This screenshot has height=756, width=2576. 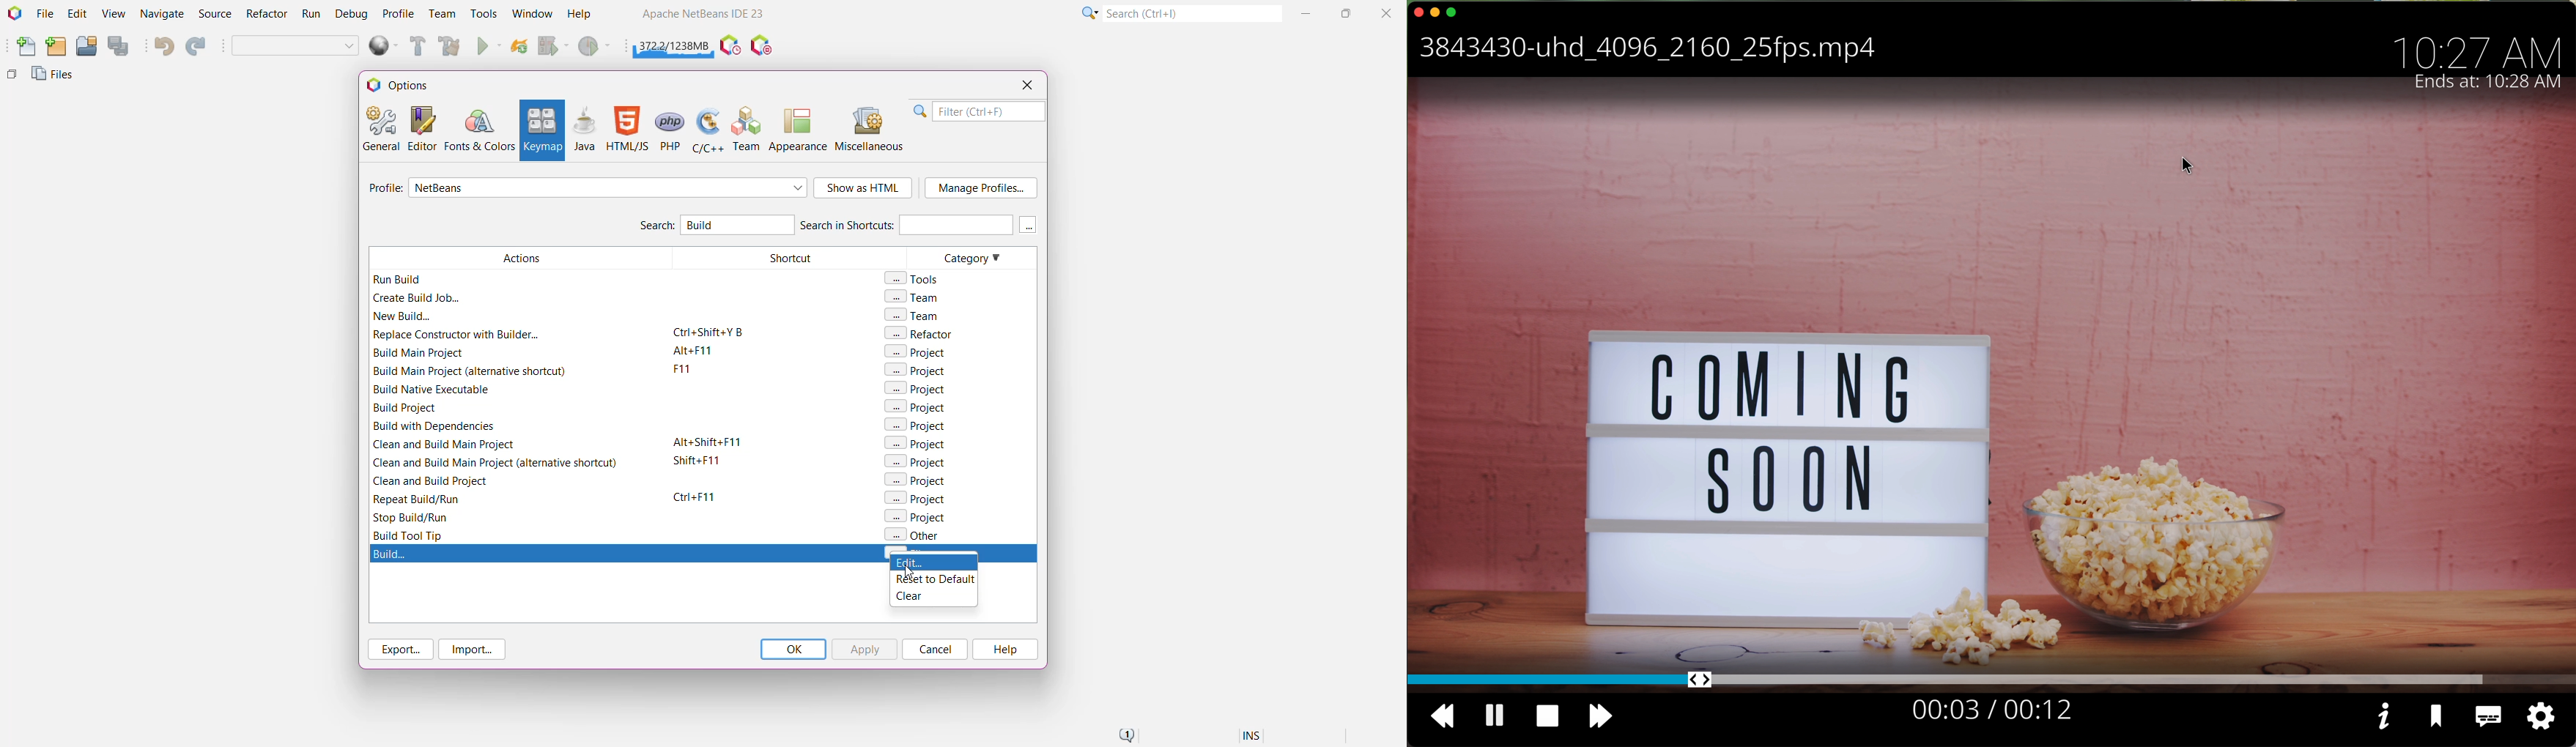 I want to click on movie name, so click(x=1643, y=50).